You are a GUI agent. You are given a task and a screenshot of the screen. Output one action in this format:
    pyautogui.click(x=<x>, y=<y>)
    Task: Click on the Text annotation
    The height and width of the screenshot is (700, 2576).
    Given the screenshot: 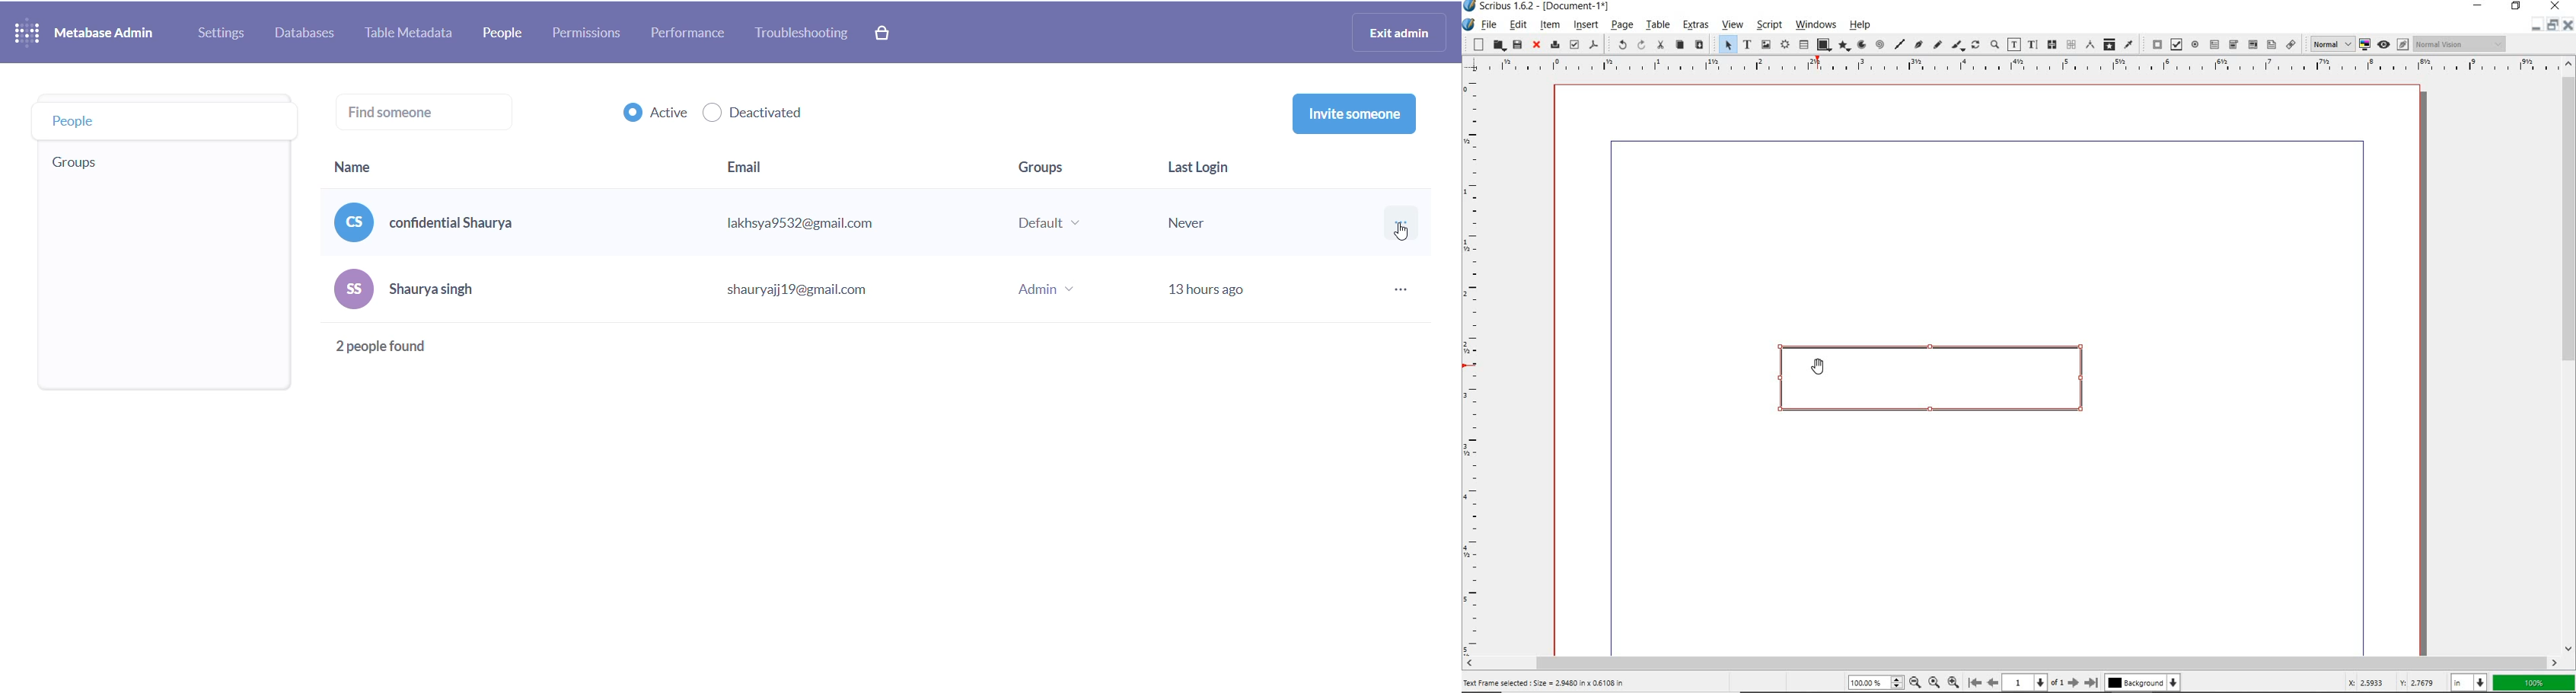 What is the action you would take?
    pyautogui.click(x=2271, y=46)
    